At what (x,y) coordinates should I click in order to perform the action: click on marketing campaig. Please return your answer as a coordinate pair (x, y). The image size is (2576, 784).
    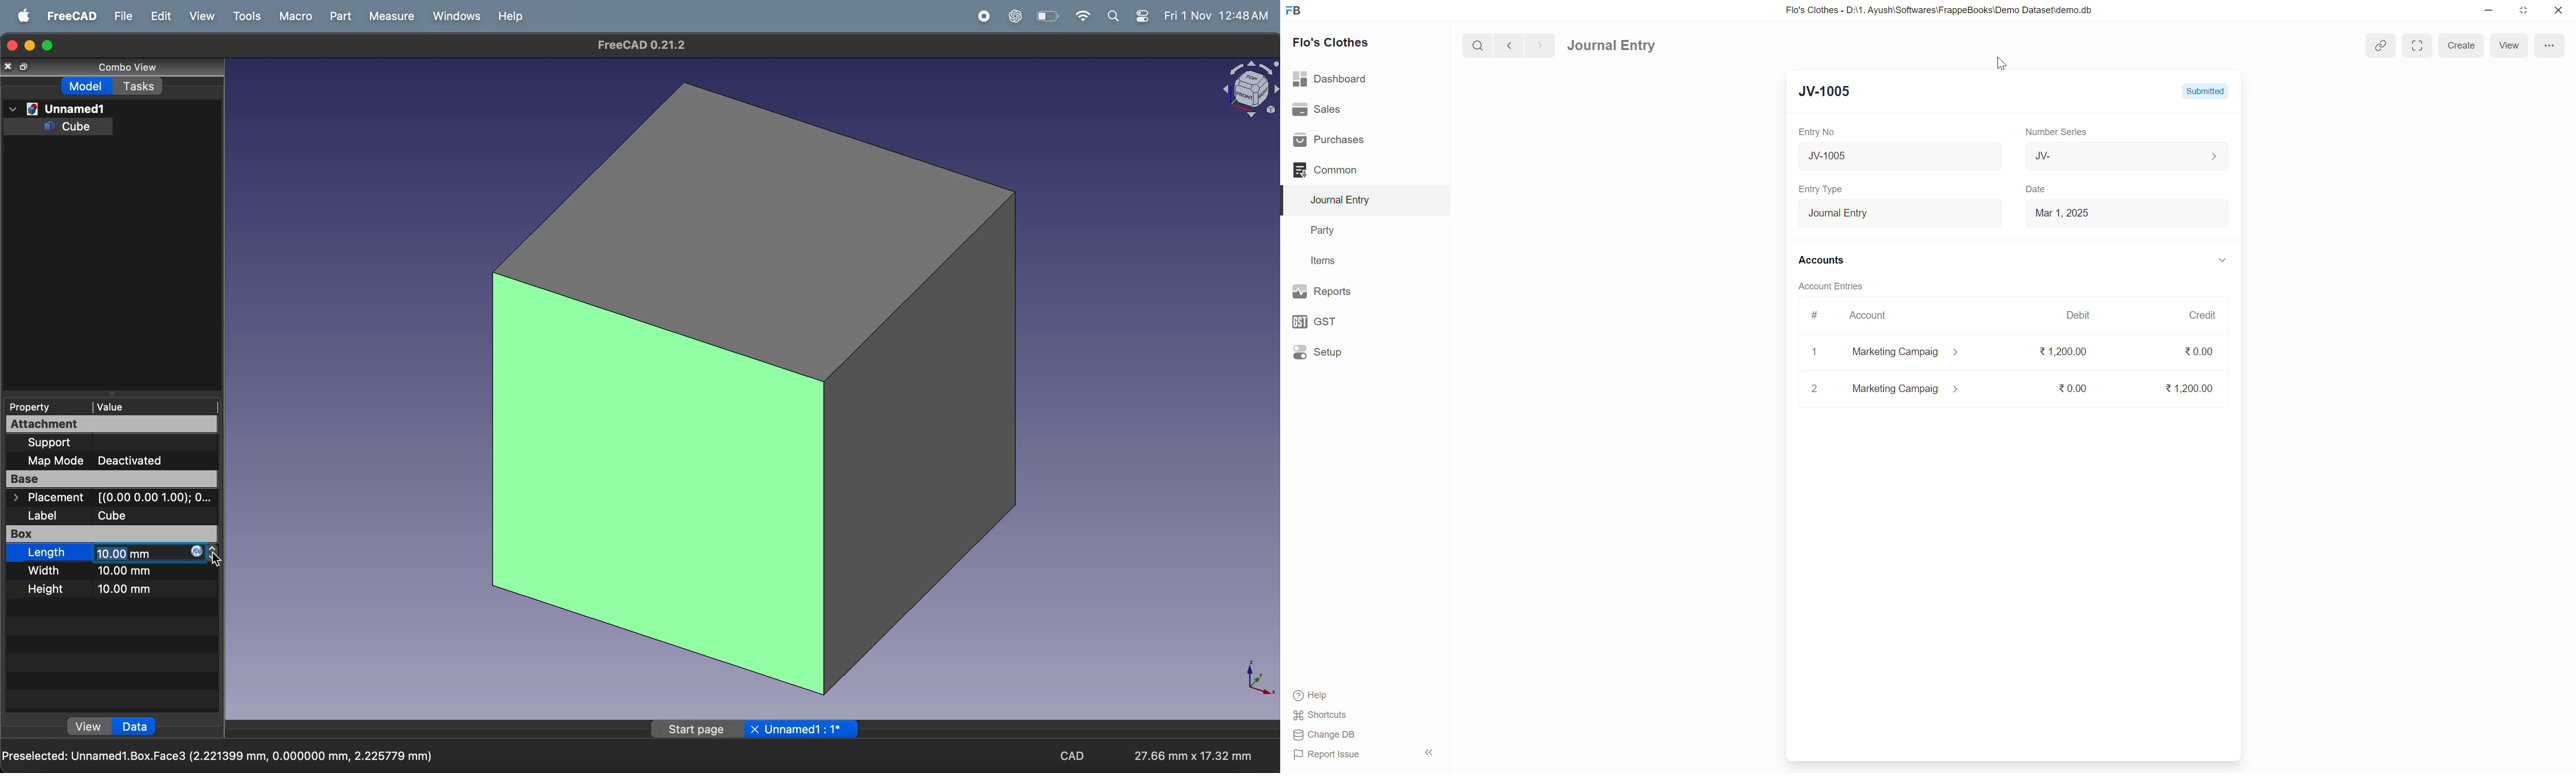
    Looking at the image, I should click on (1913, 353).